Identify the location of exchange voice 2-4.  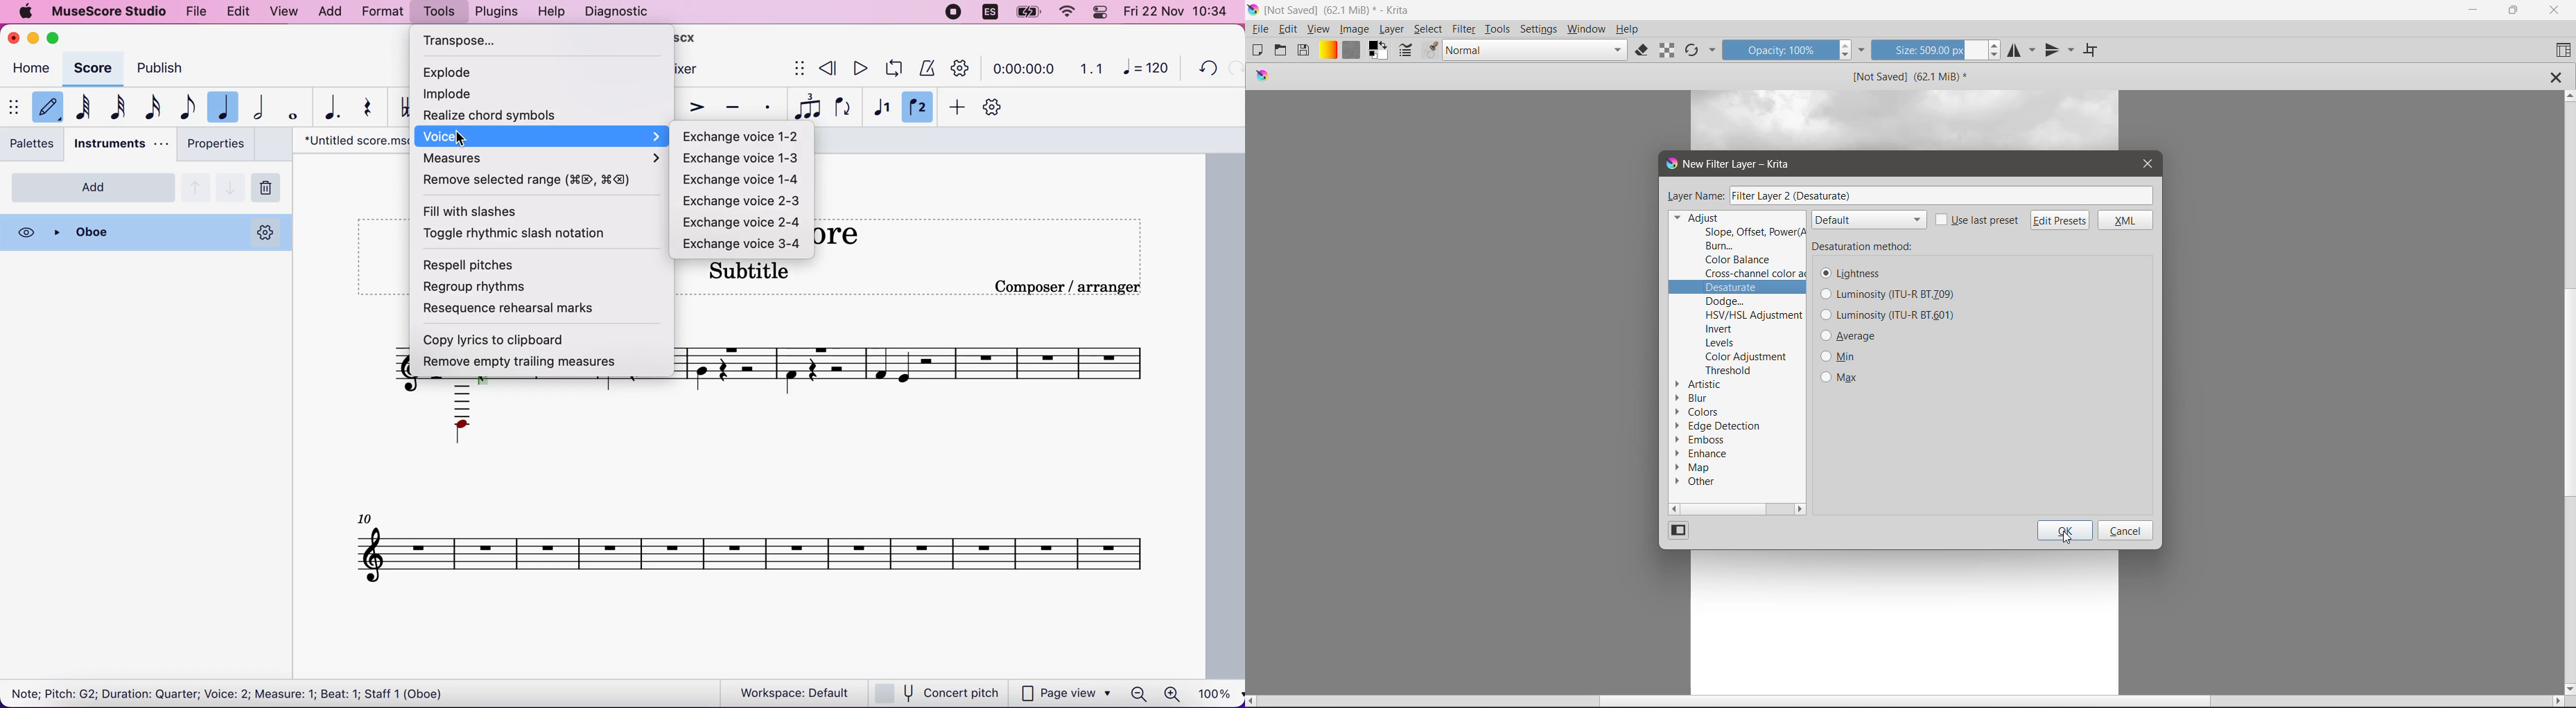
(744, 223).